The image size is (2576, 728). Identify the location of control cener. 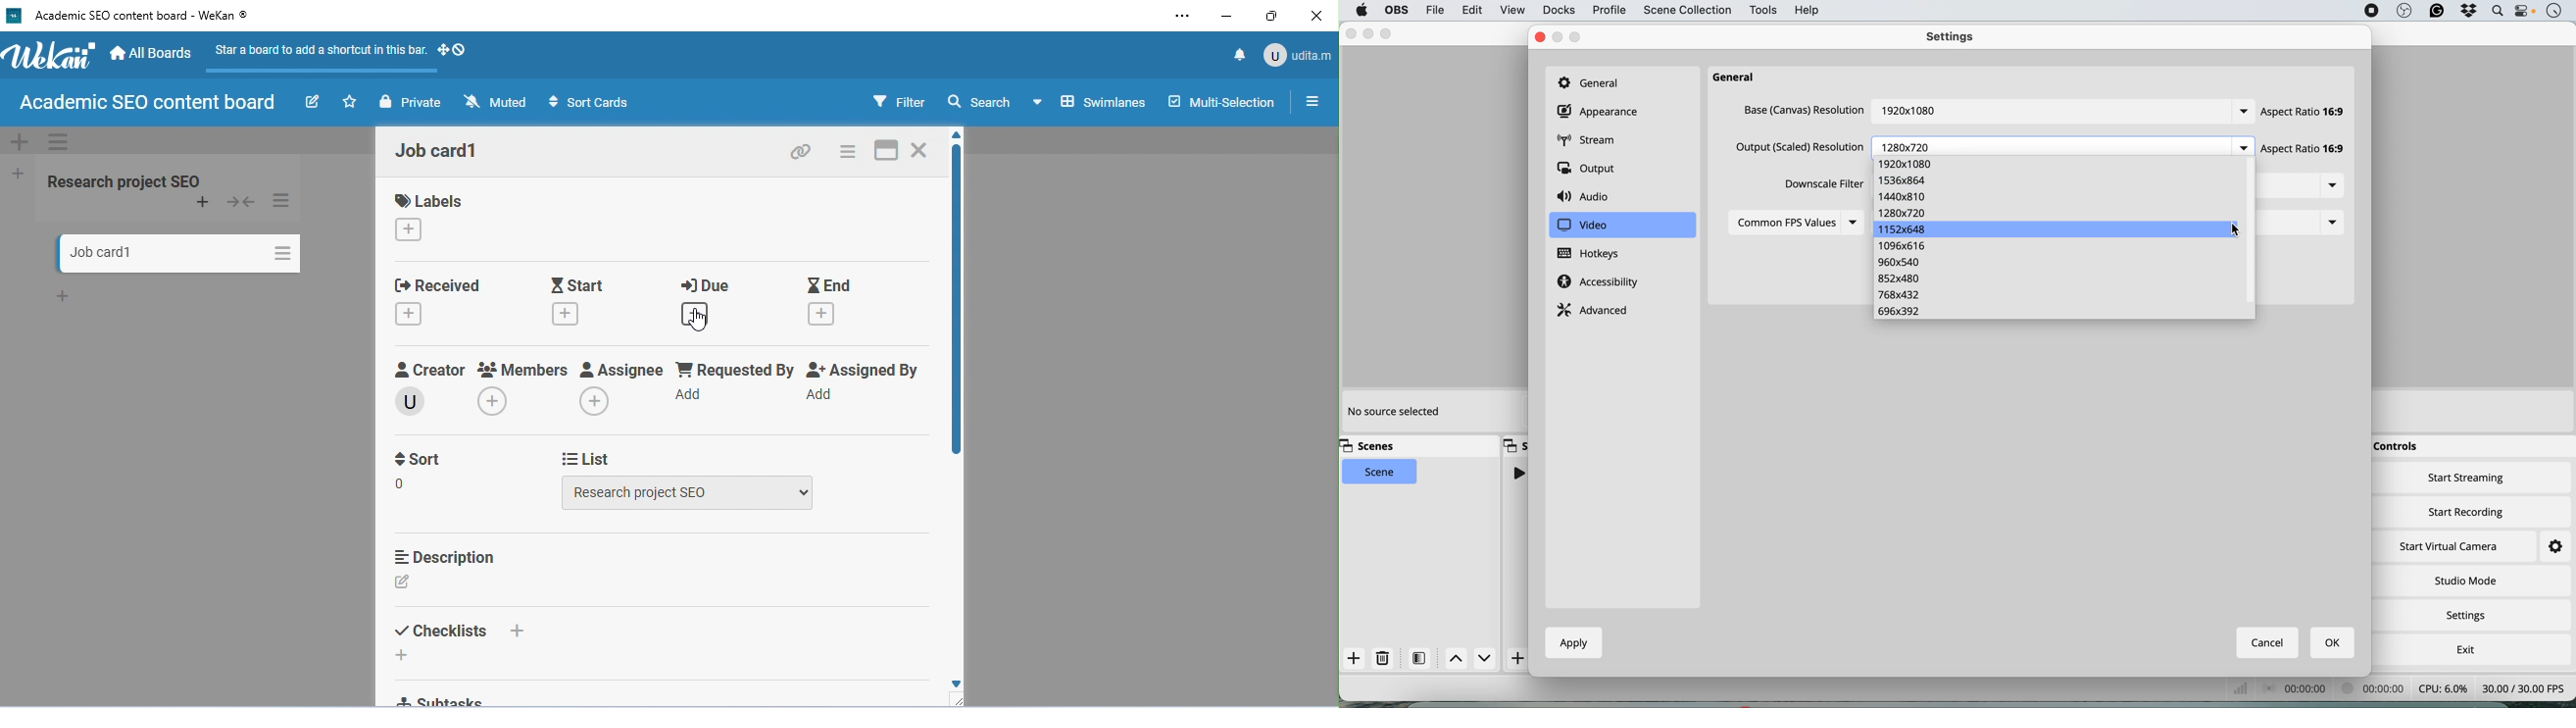
(2525, 12).